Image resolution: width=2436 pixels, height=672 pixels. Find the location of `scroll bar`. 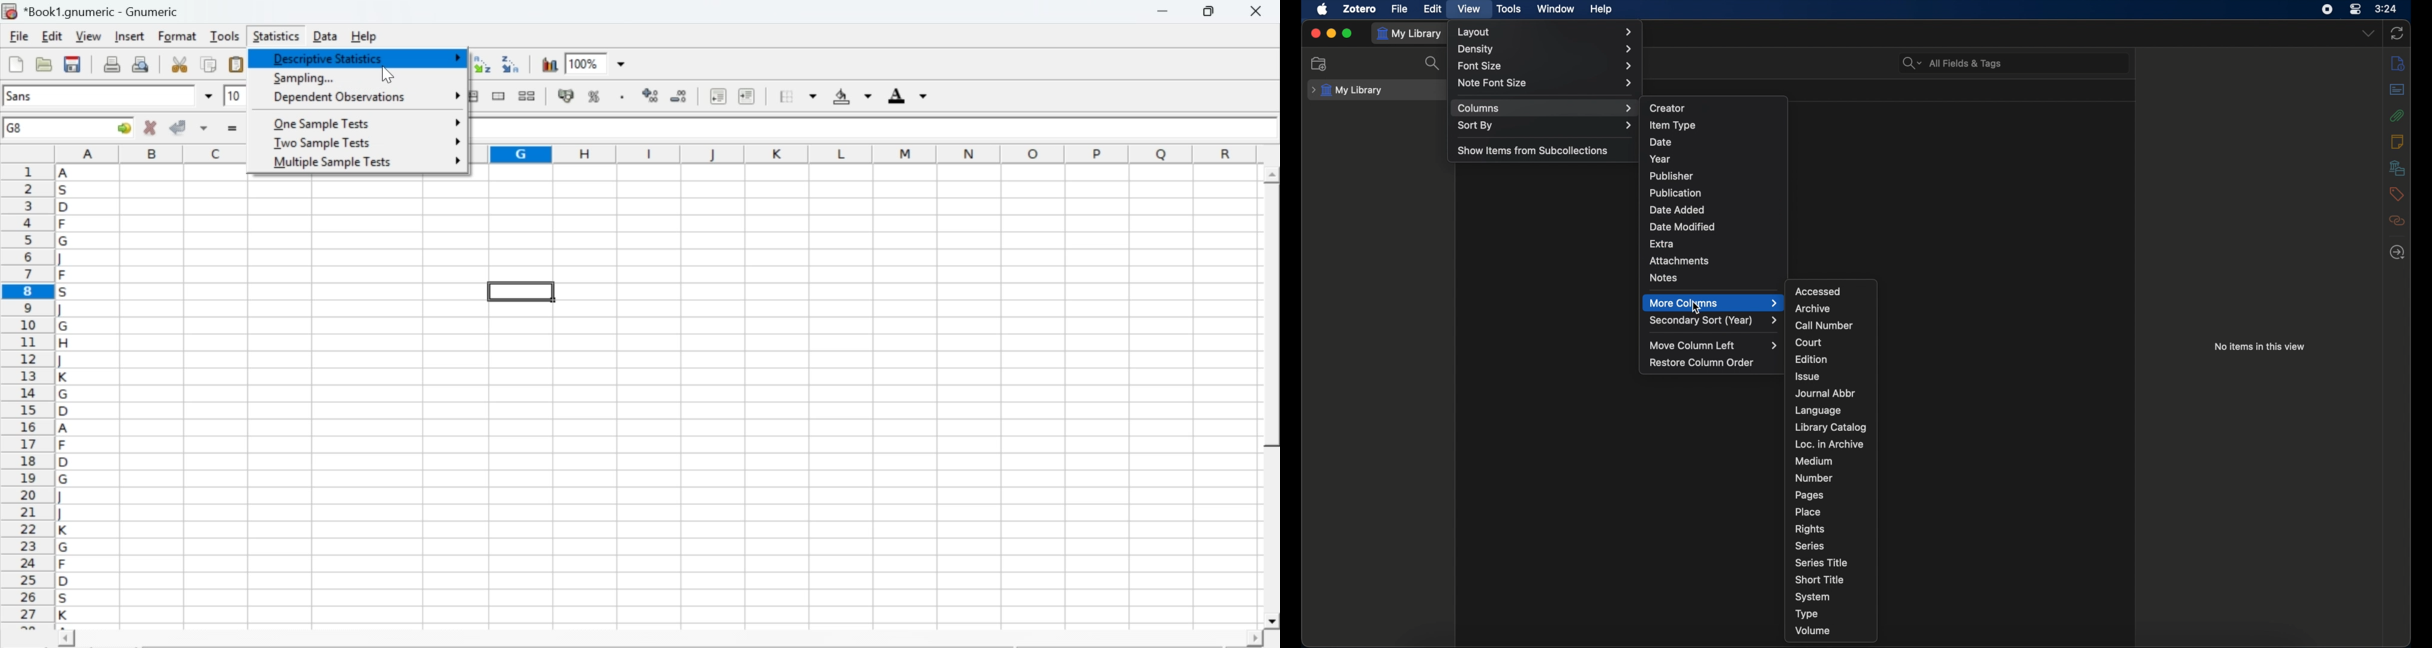

scroll bar is located at coordinates (1272, 398).